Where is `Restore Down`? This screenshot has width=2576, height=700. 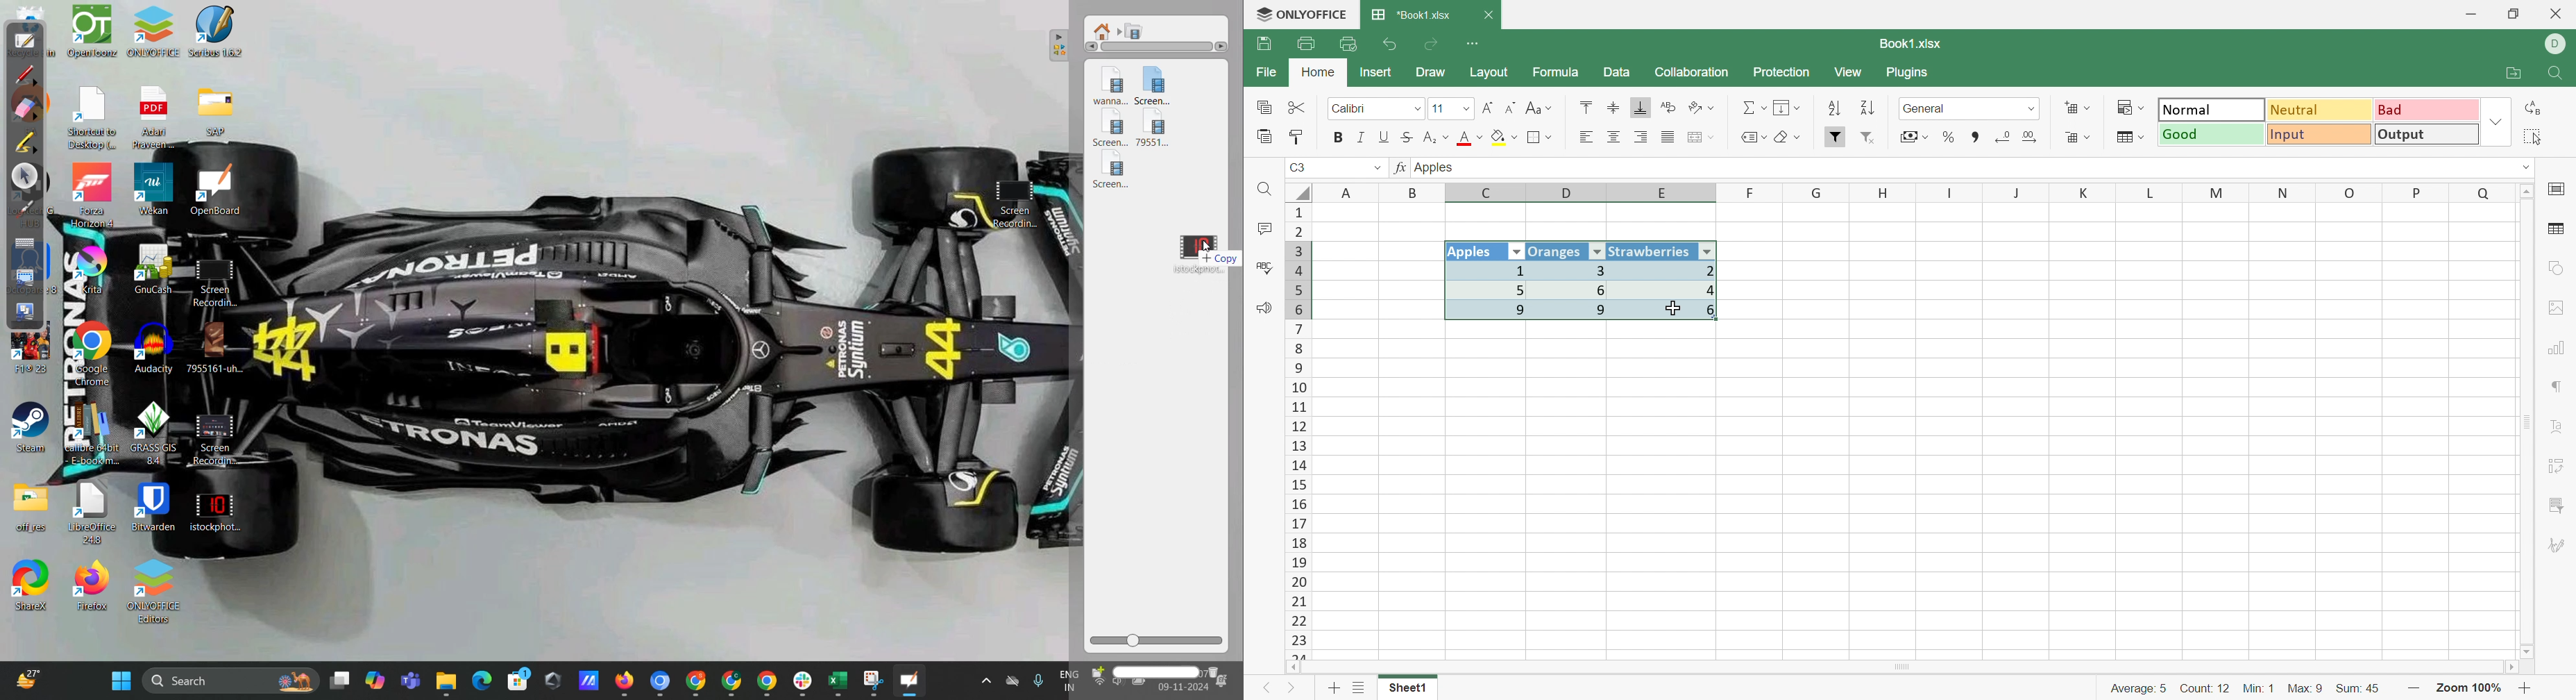
Restore Down is located at coordinates (2516, 14).